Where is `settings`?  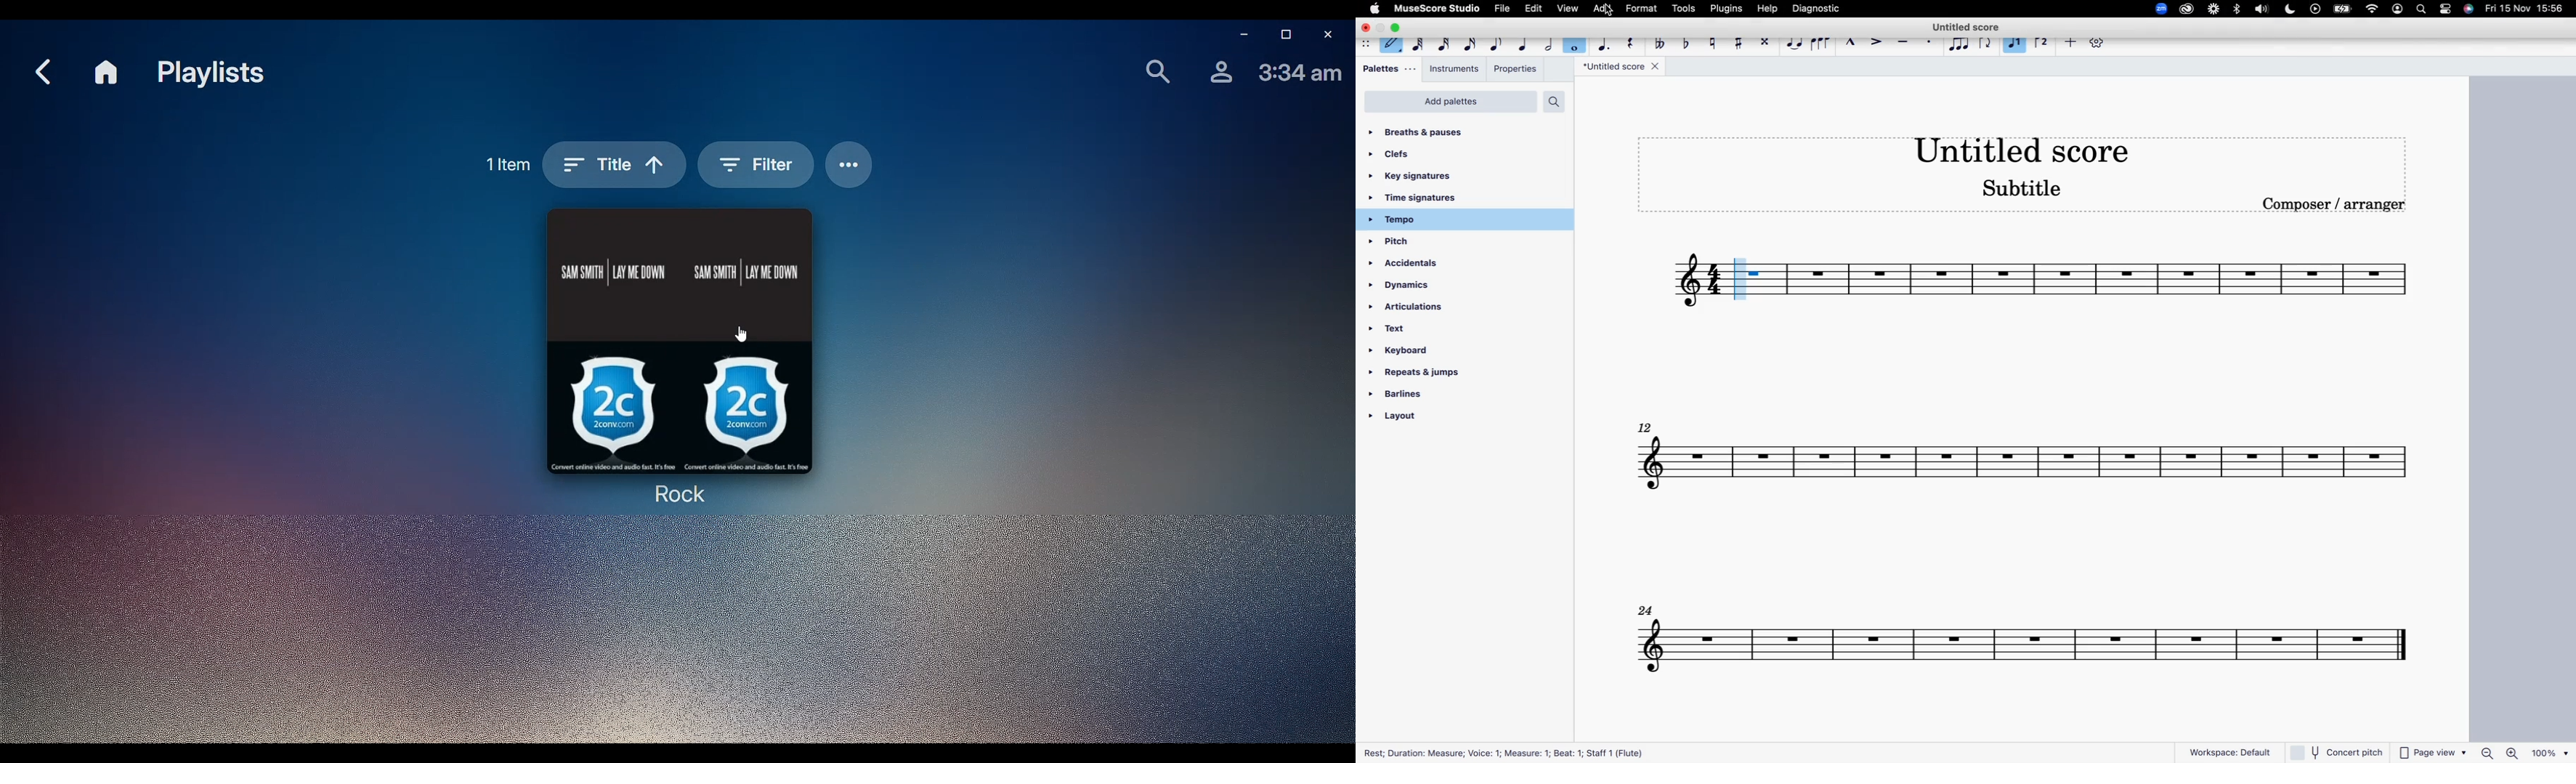 settings is located at coordinates (2095, 42).